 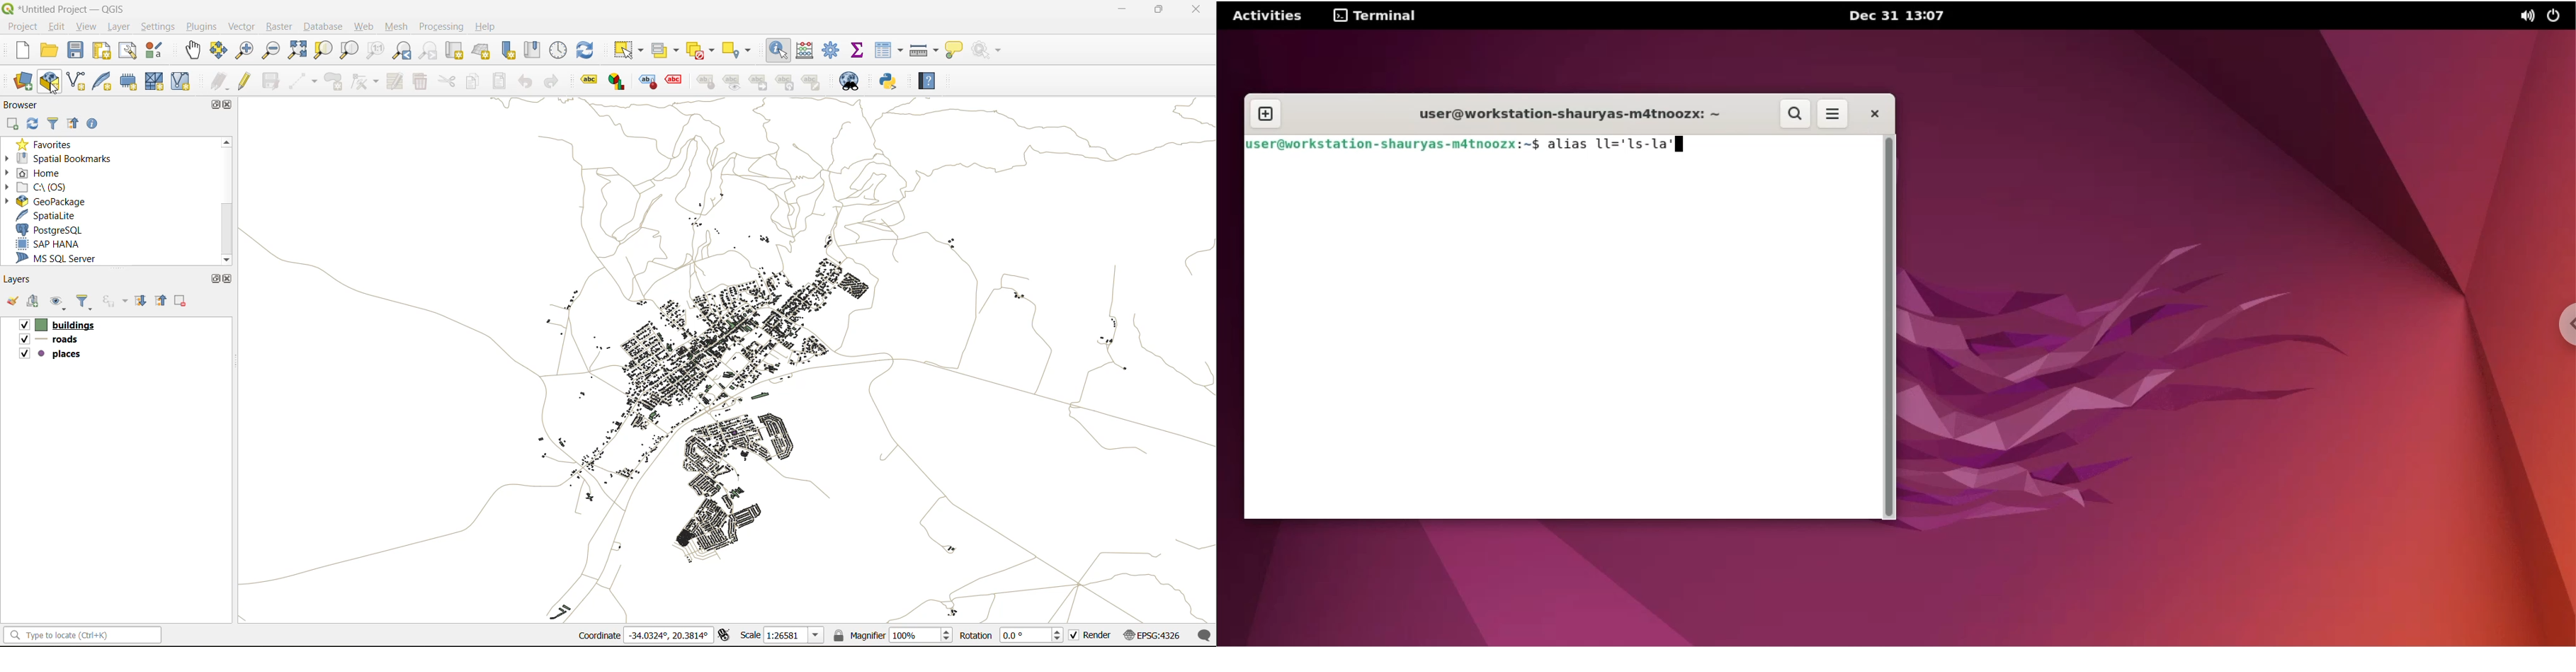 I want to click on fuse r@workstation-shauryas-mdtnoozx:~$, so click(x=1392, y=145).